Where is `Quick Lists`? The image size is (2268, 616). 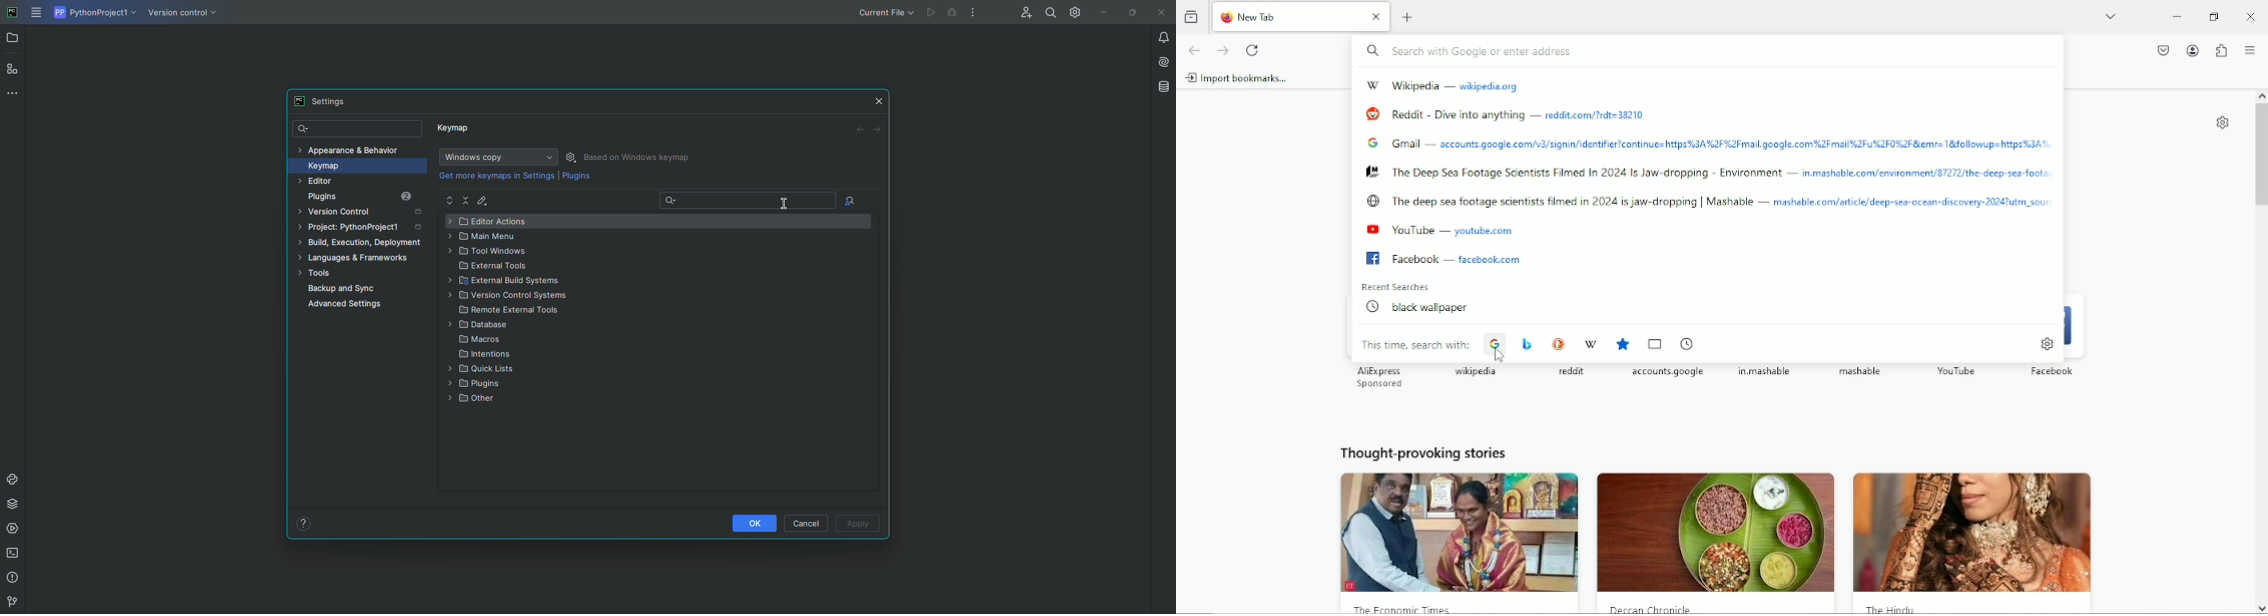 Quick Lists is located at coordinates (483, 370).